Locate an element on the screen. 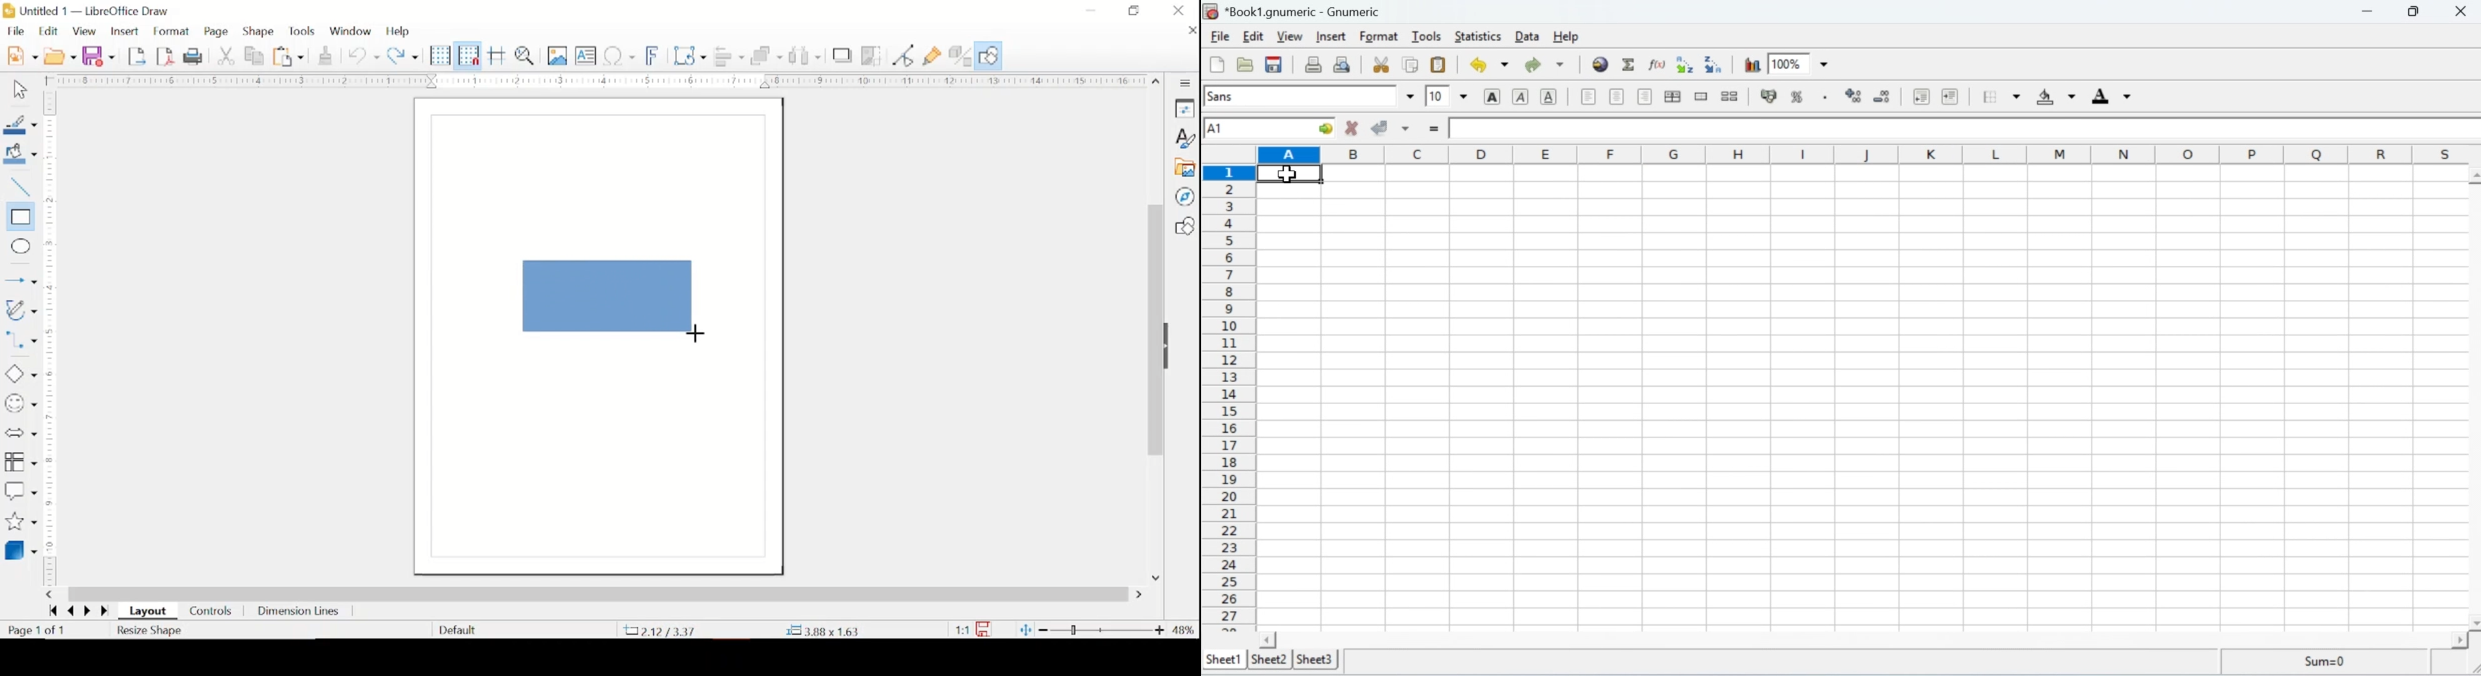 The height and width of the screenshot is (700, 2492). view is located at coordinates (86, 32).